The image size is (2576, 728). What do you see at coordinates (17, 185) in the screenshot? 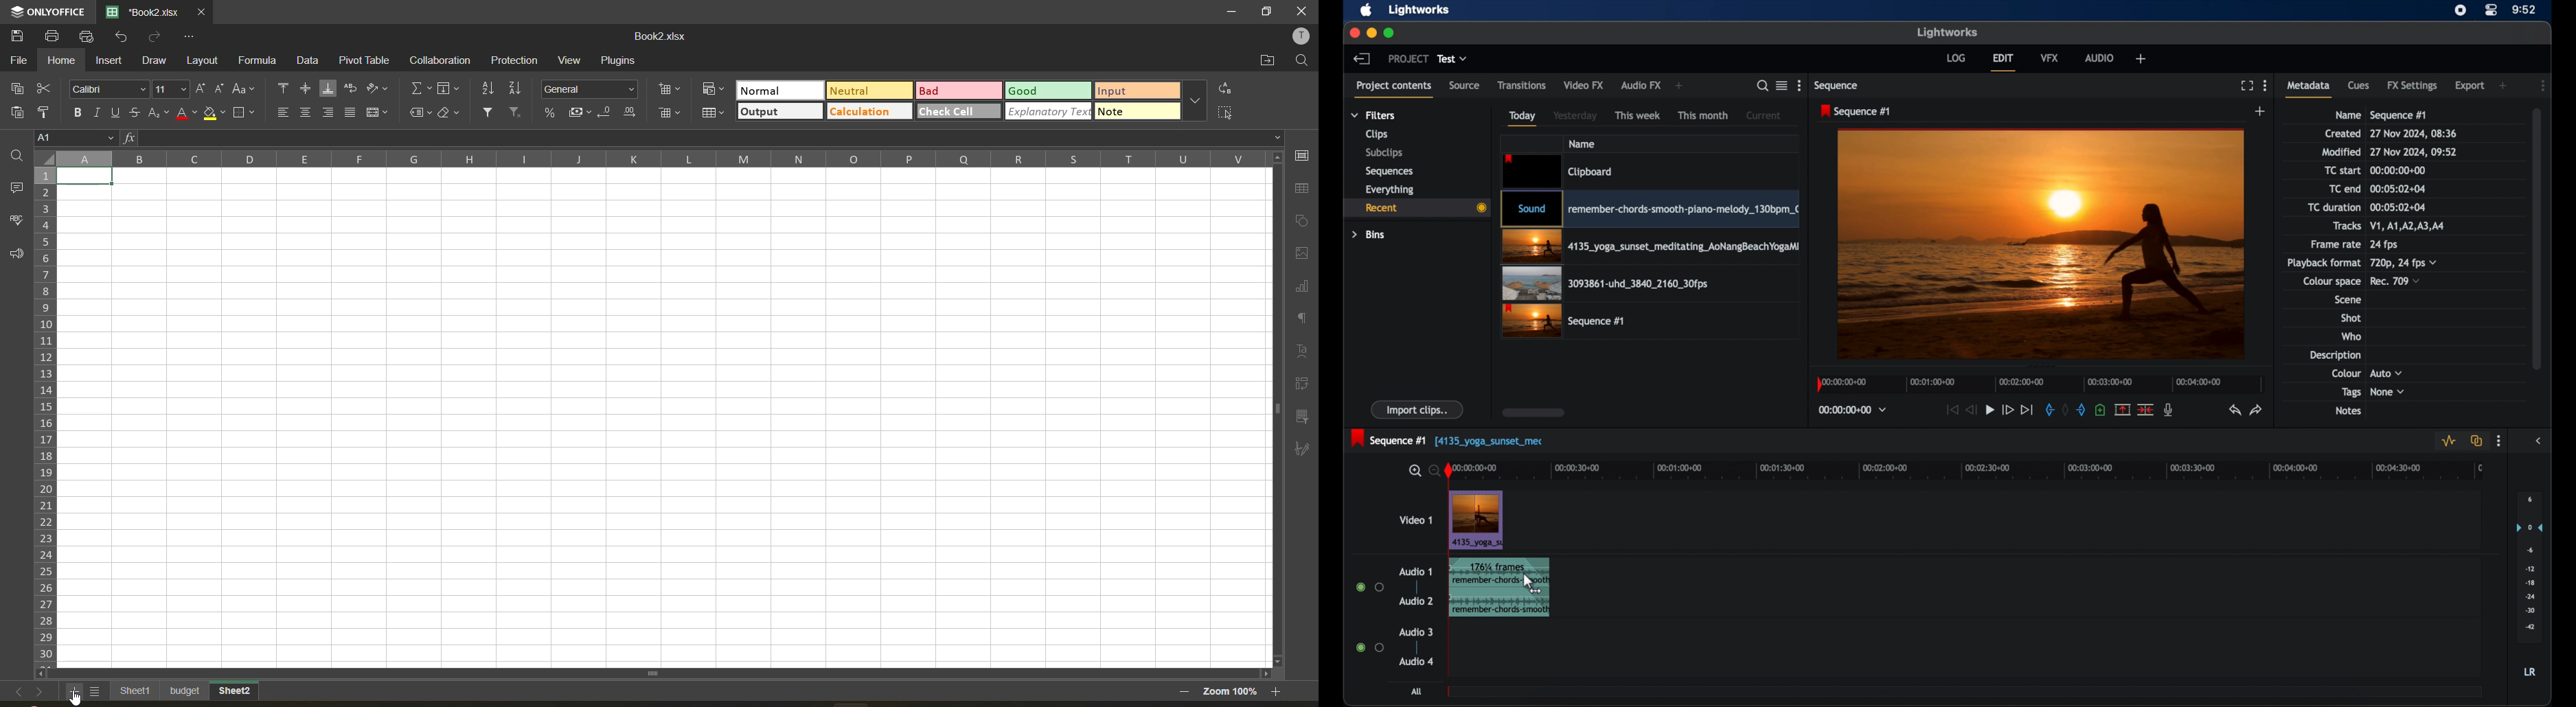
I see `comments` at bounding box center [17, 185].